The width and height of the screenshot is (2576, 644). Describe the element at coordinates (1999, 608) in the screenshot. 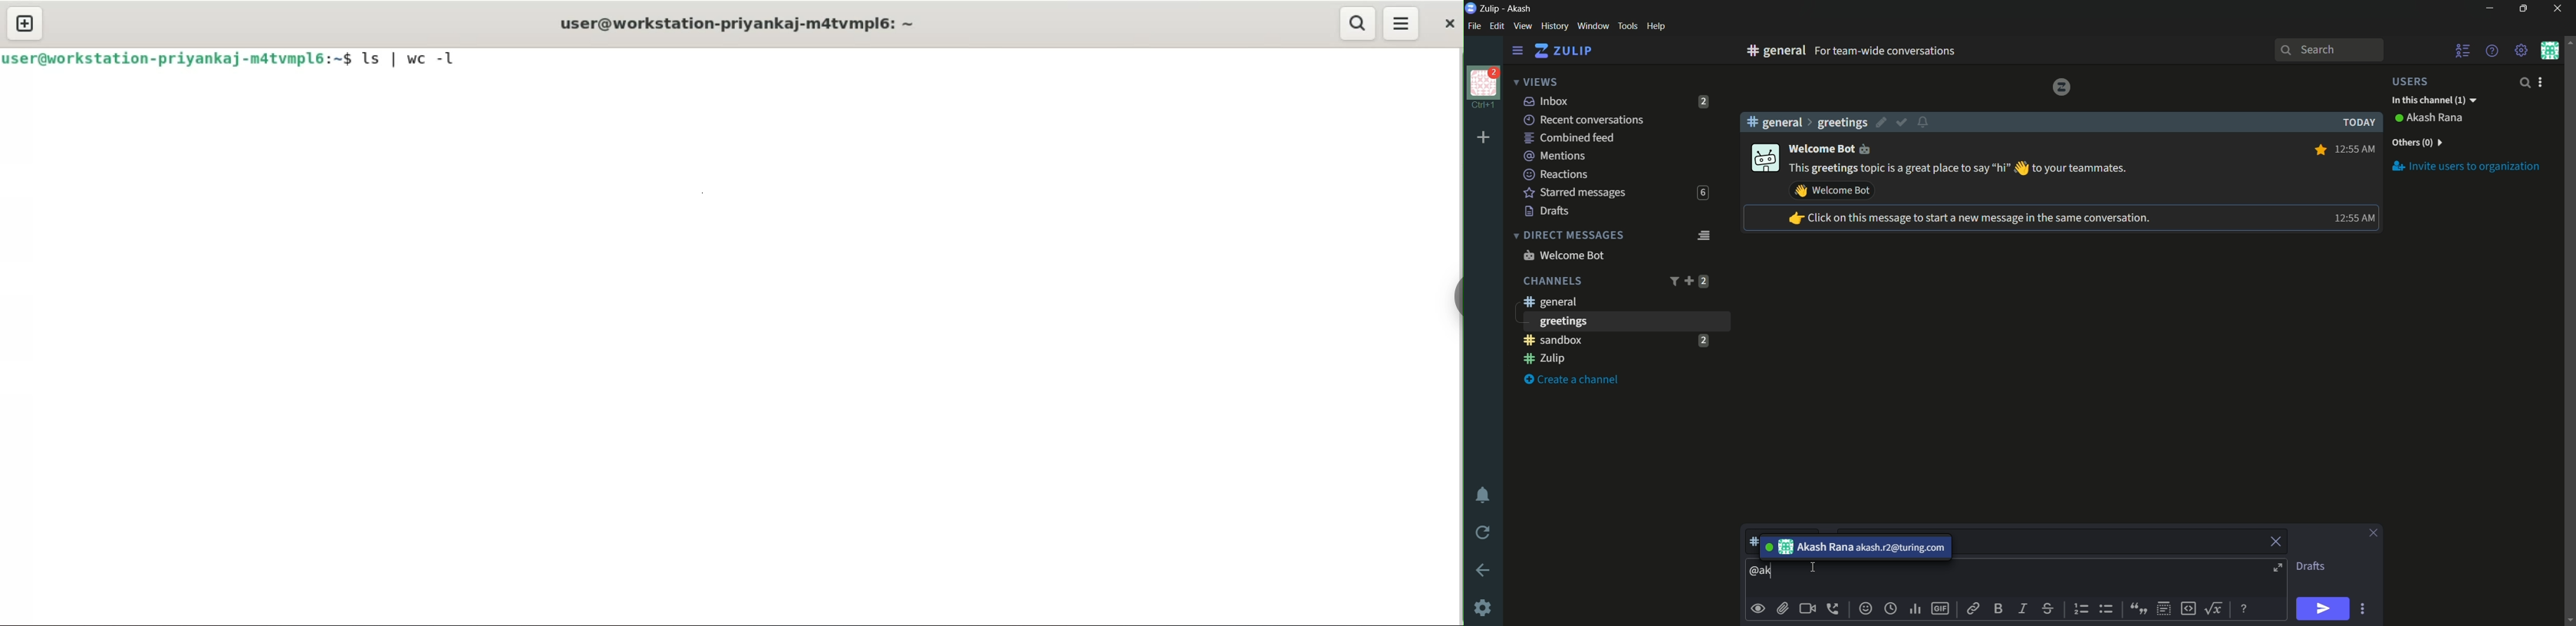

I see `bold` at that location.